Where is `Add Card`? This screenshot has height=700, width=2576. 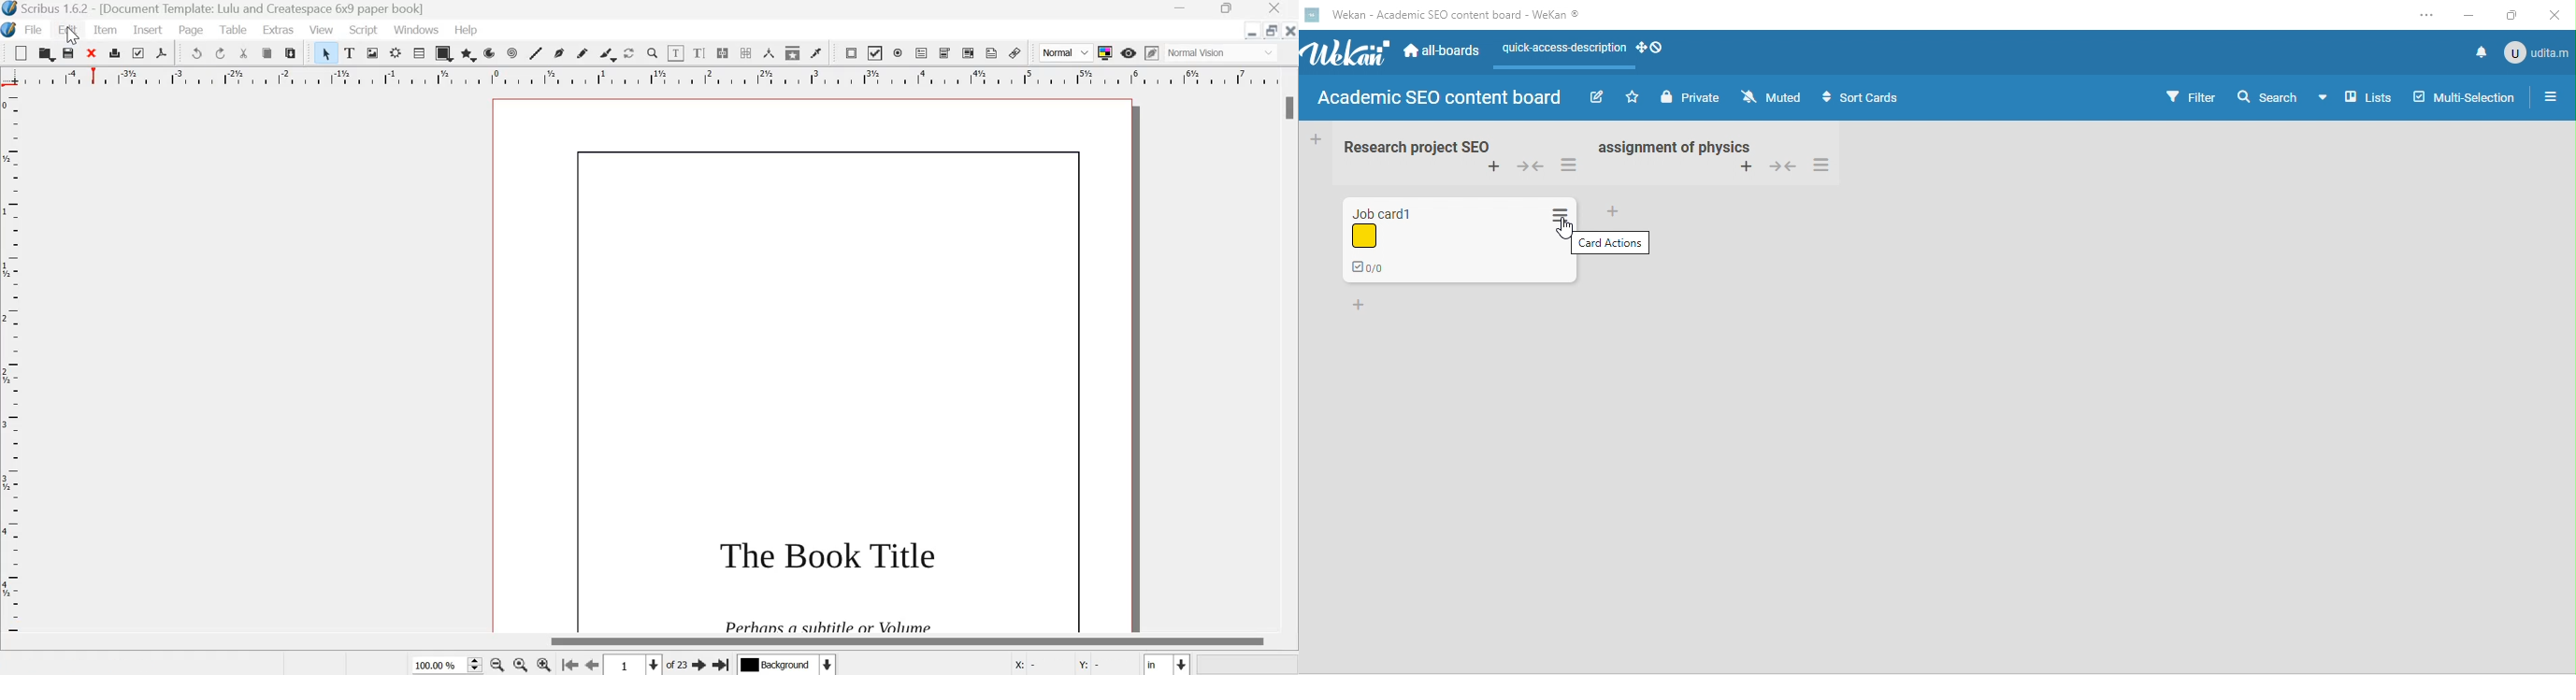
Add Card is located at coordinates (1315, 138).